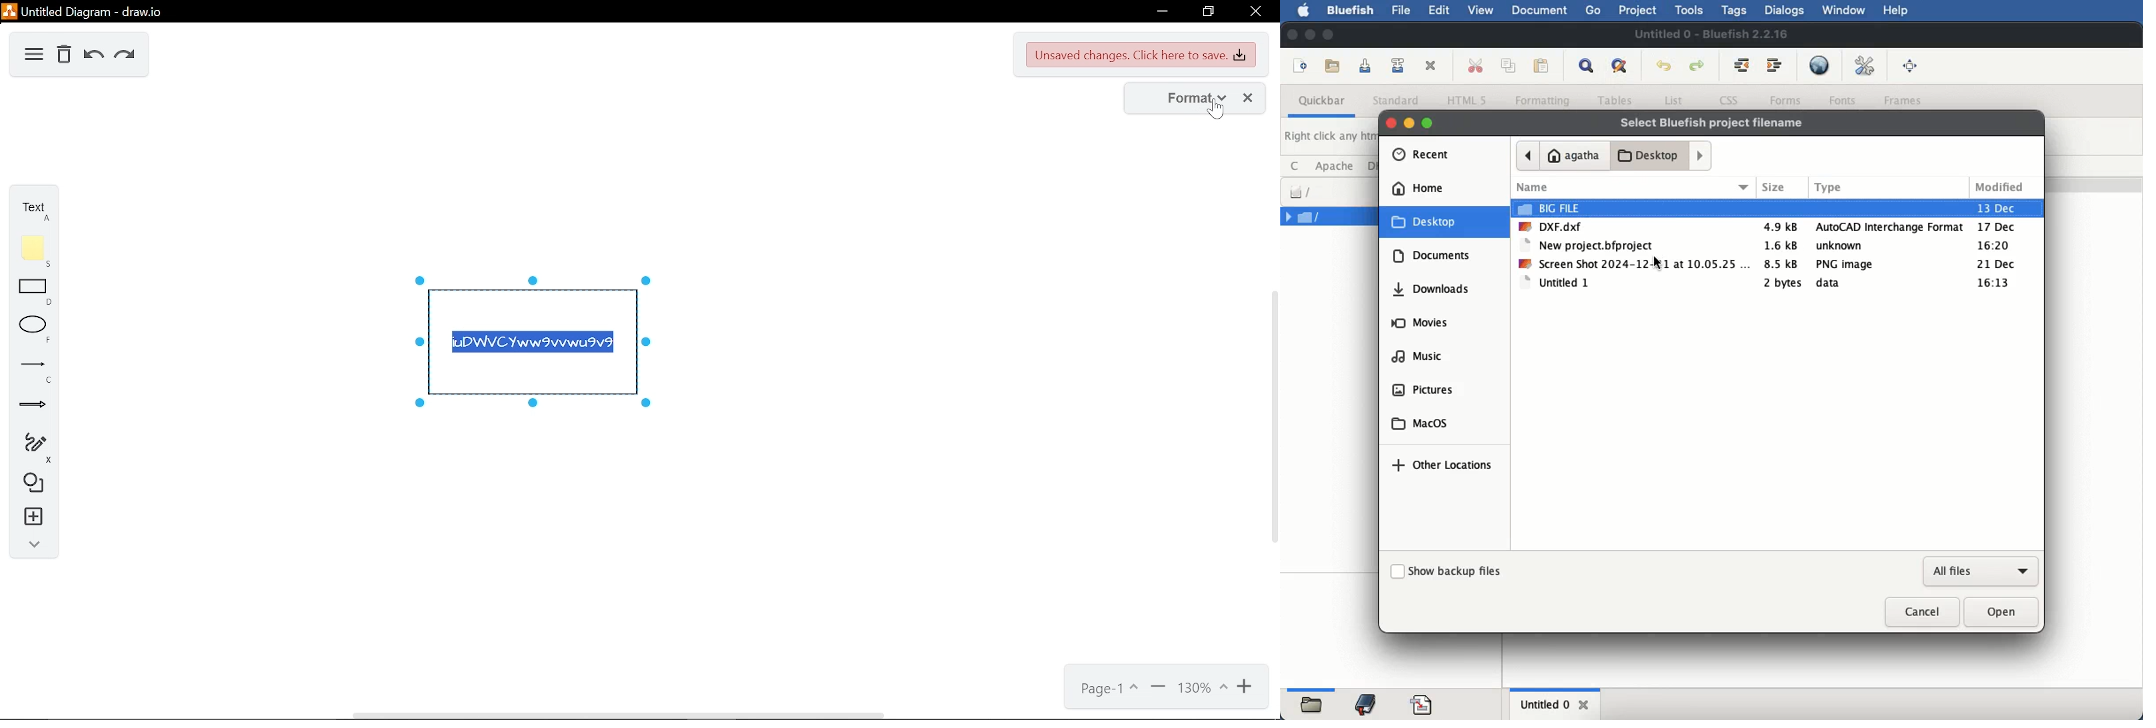 This screenshot has height=728, width=2156. I want to click on minimize, so click(1162, 13).